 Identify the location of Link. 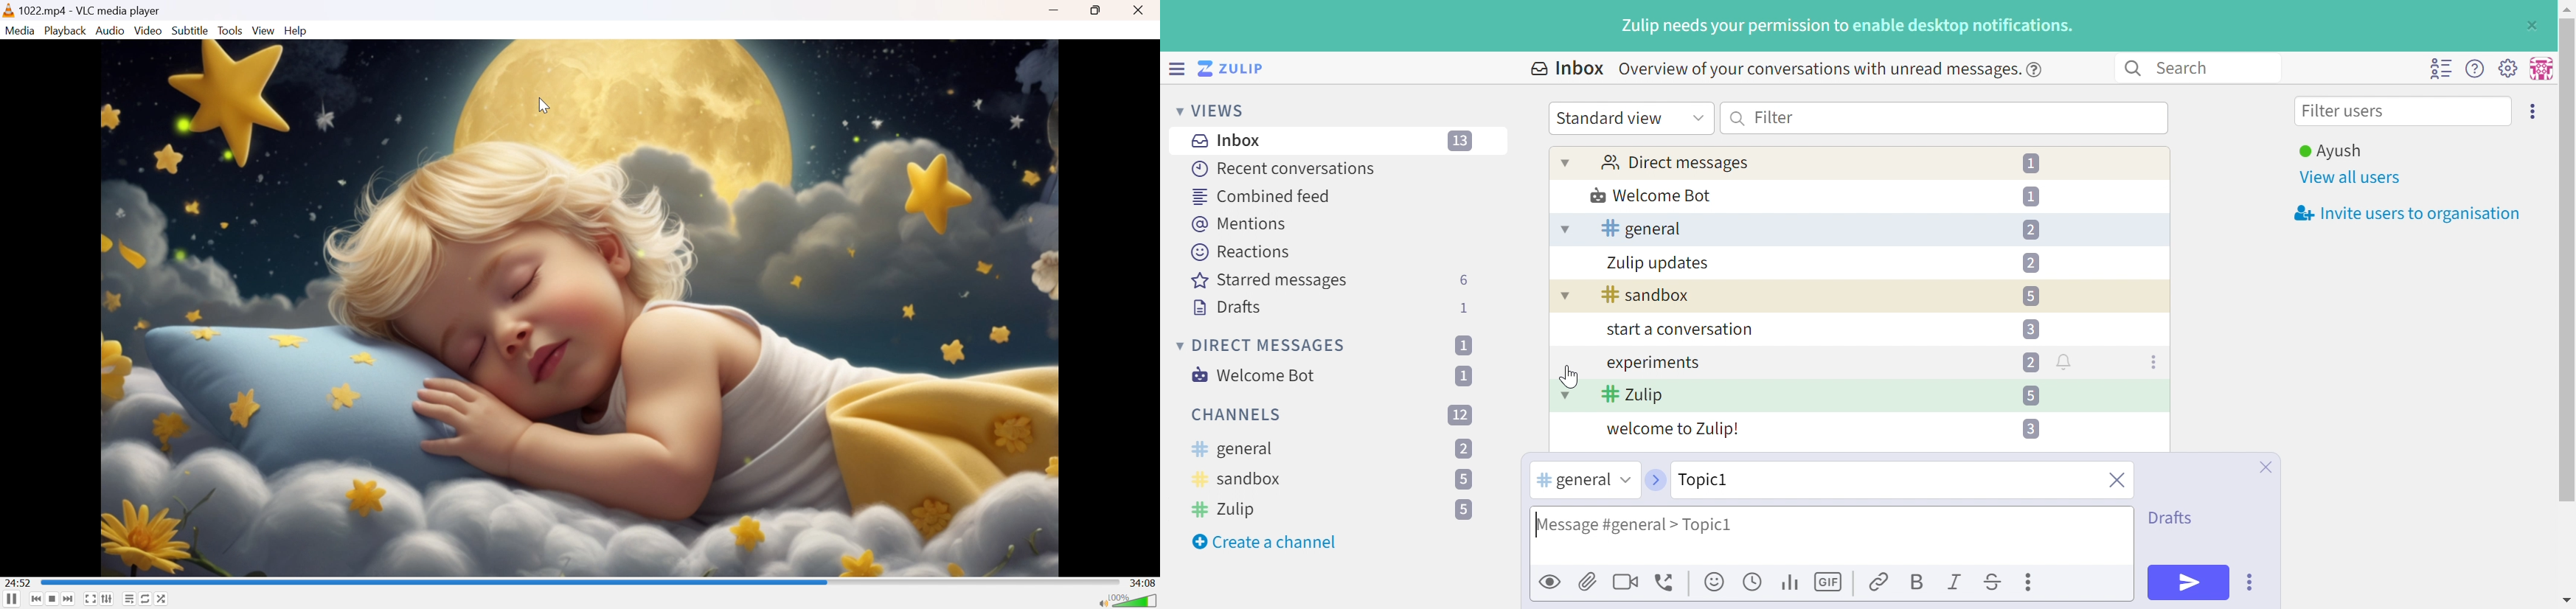
(1880, 583).